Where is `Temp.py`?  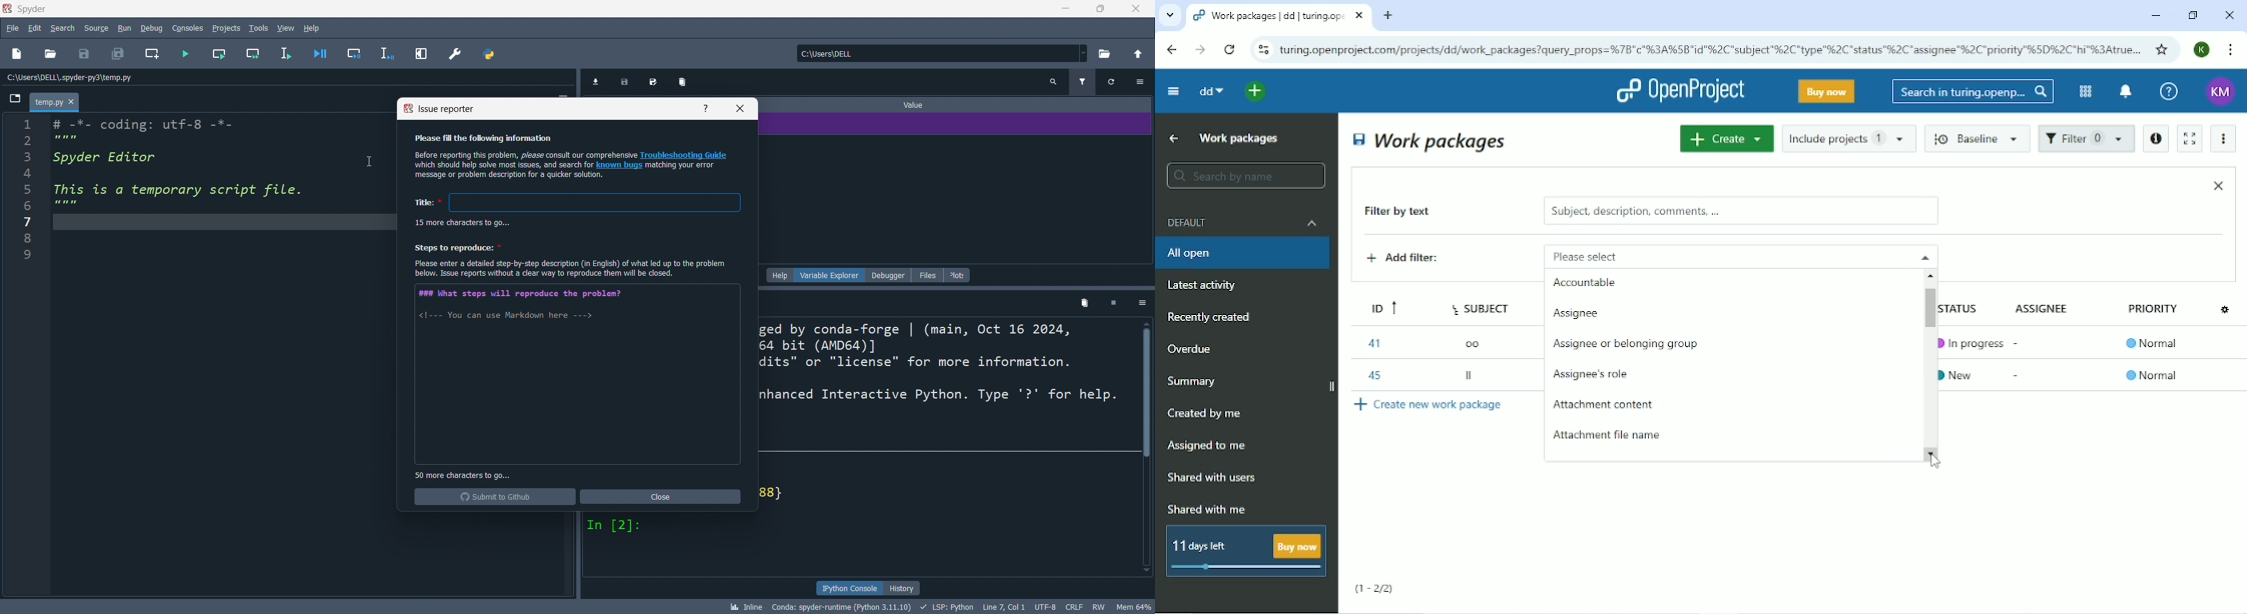 Temp.py is located at coordinates (55, 102).